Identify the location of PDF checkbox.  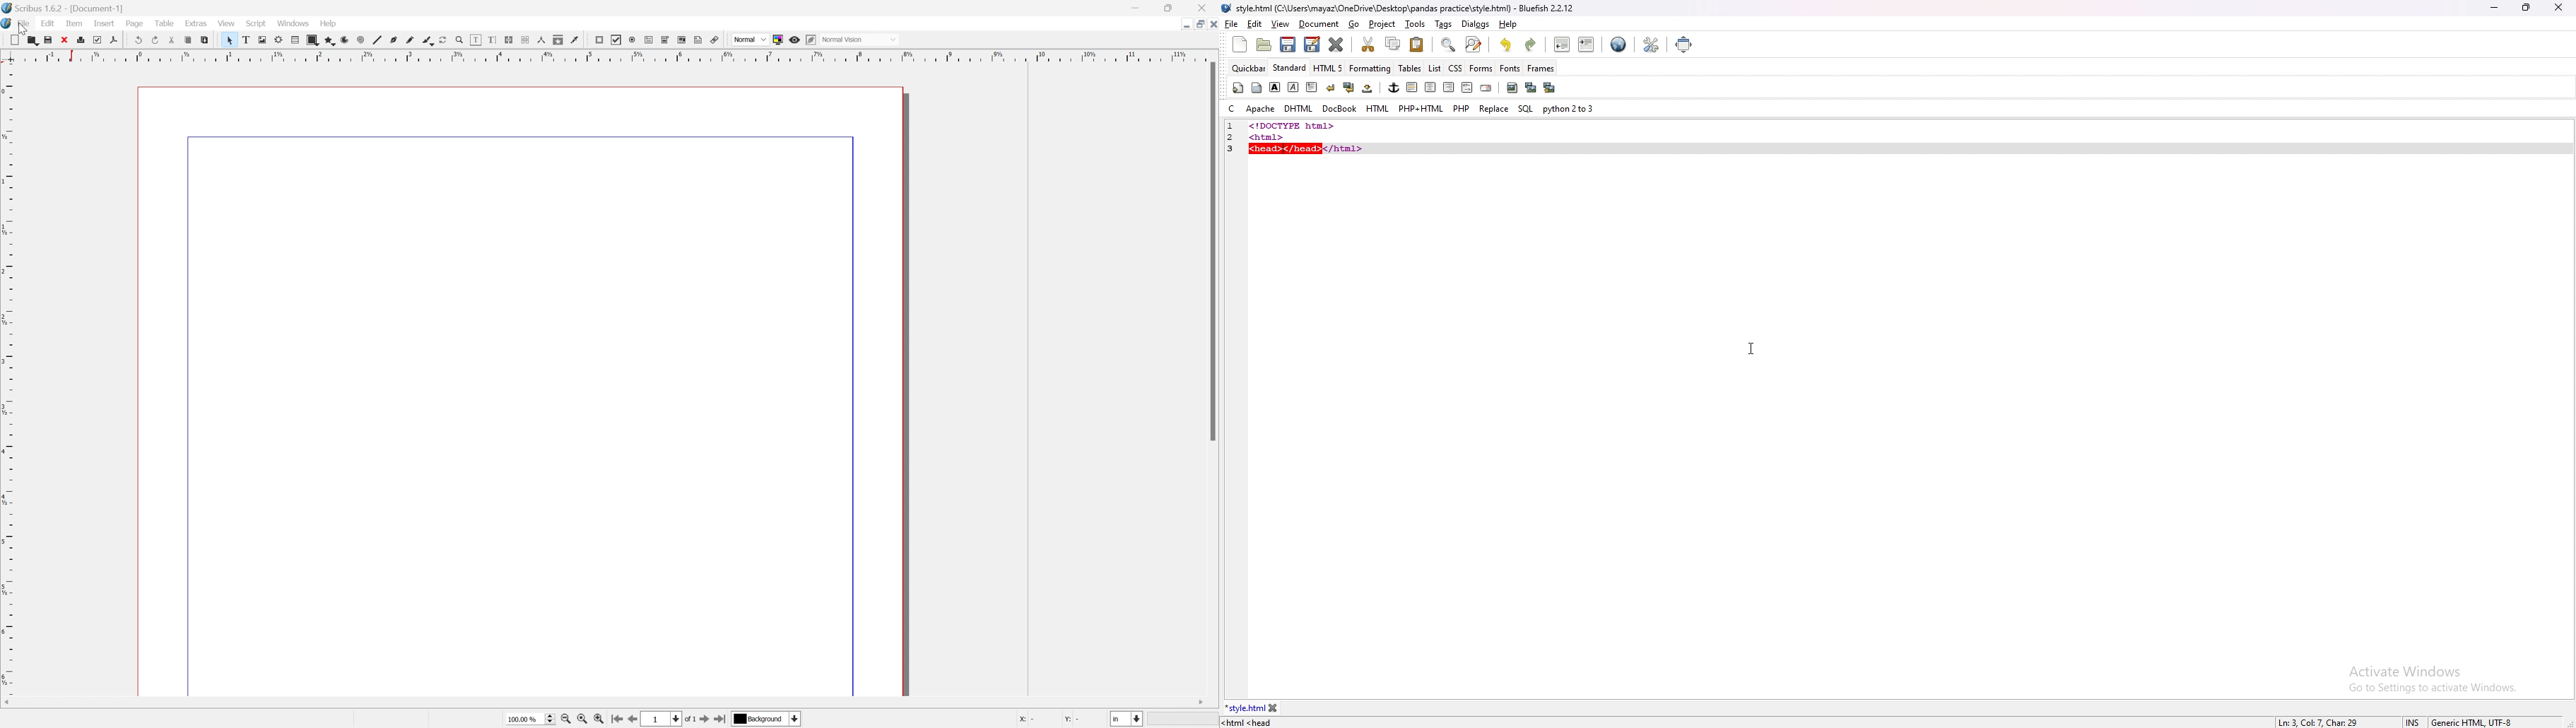
(615, 40).